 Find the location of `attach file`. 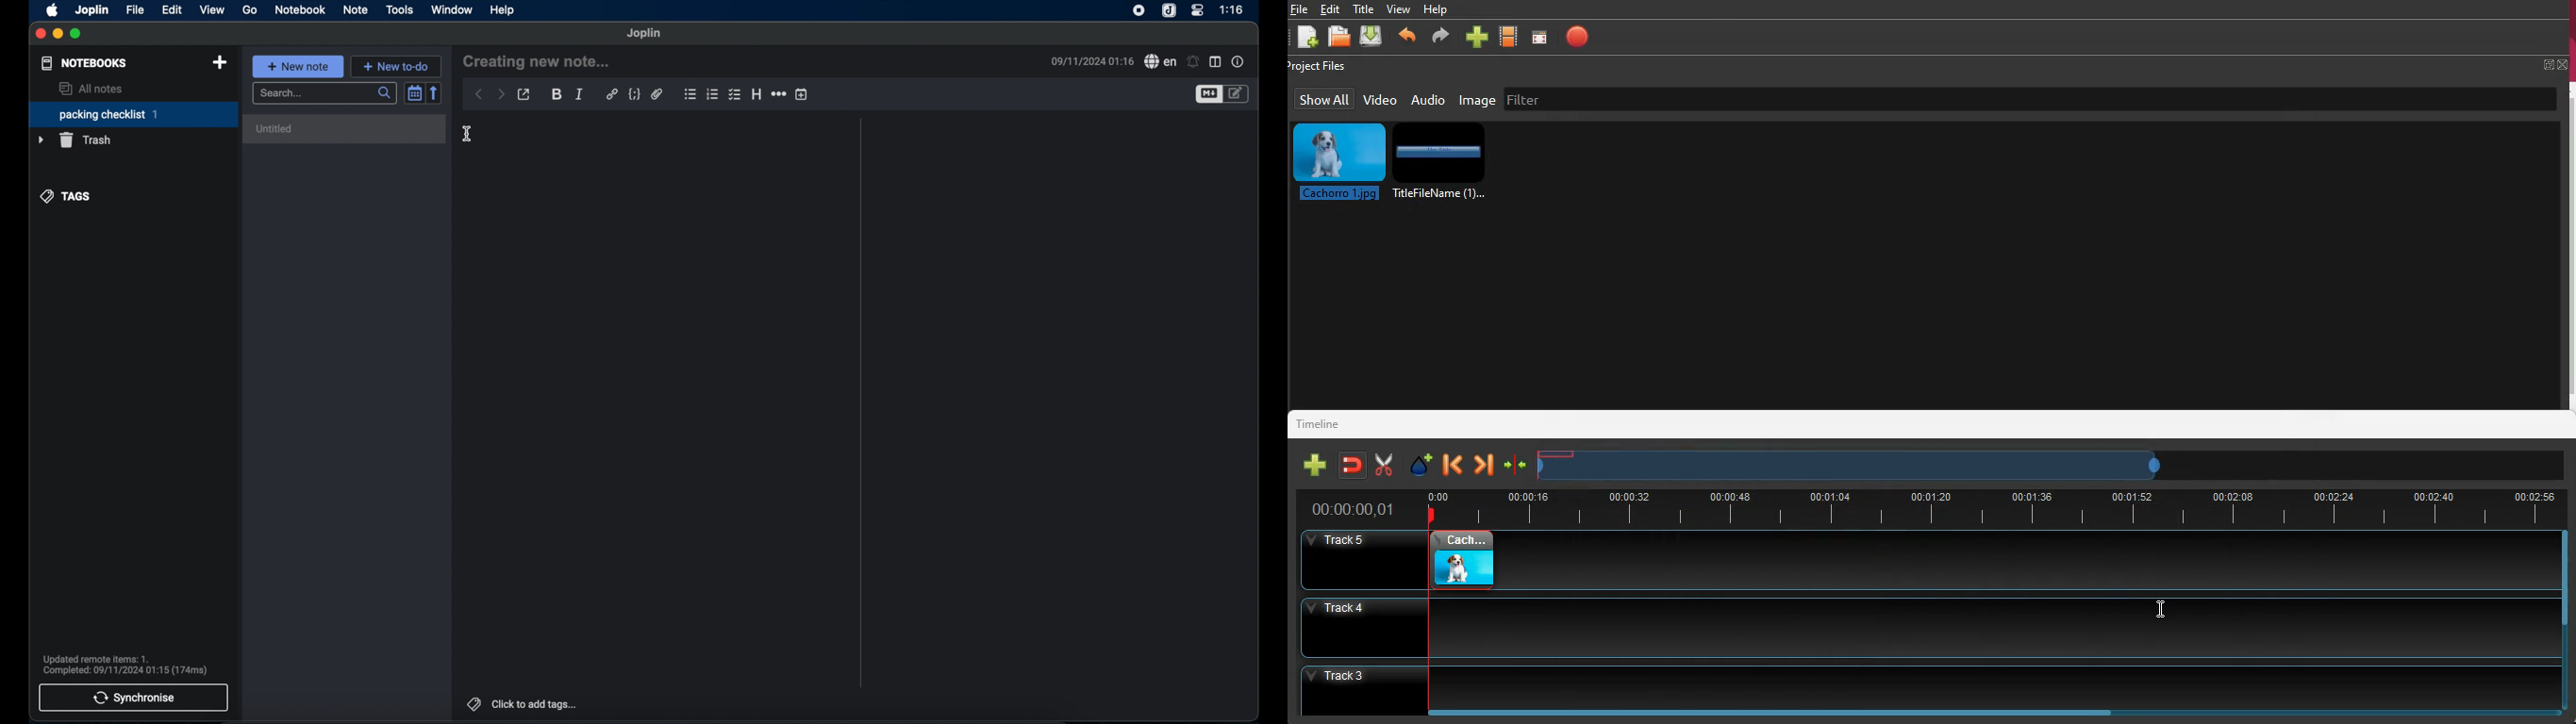

attach file is located at coordinates (657, 94).